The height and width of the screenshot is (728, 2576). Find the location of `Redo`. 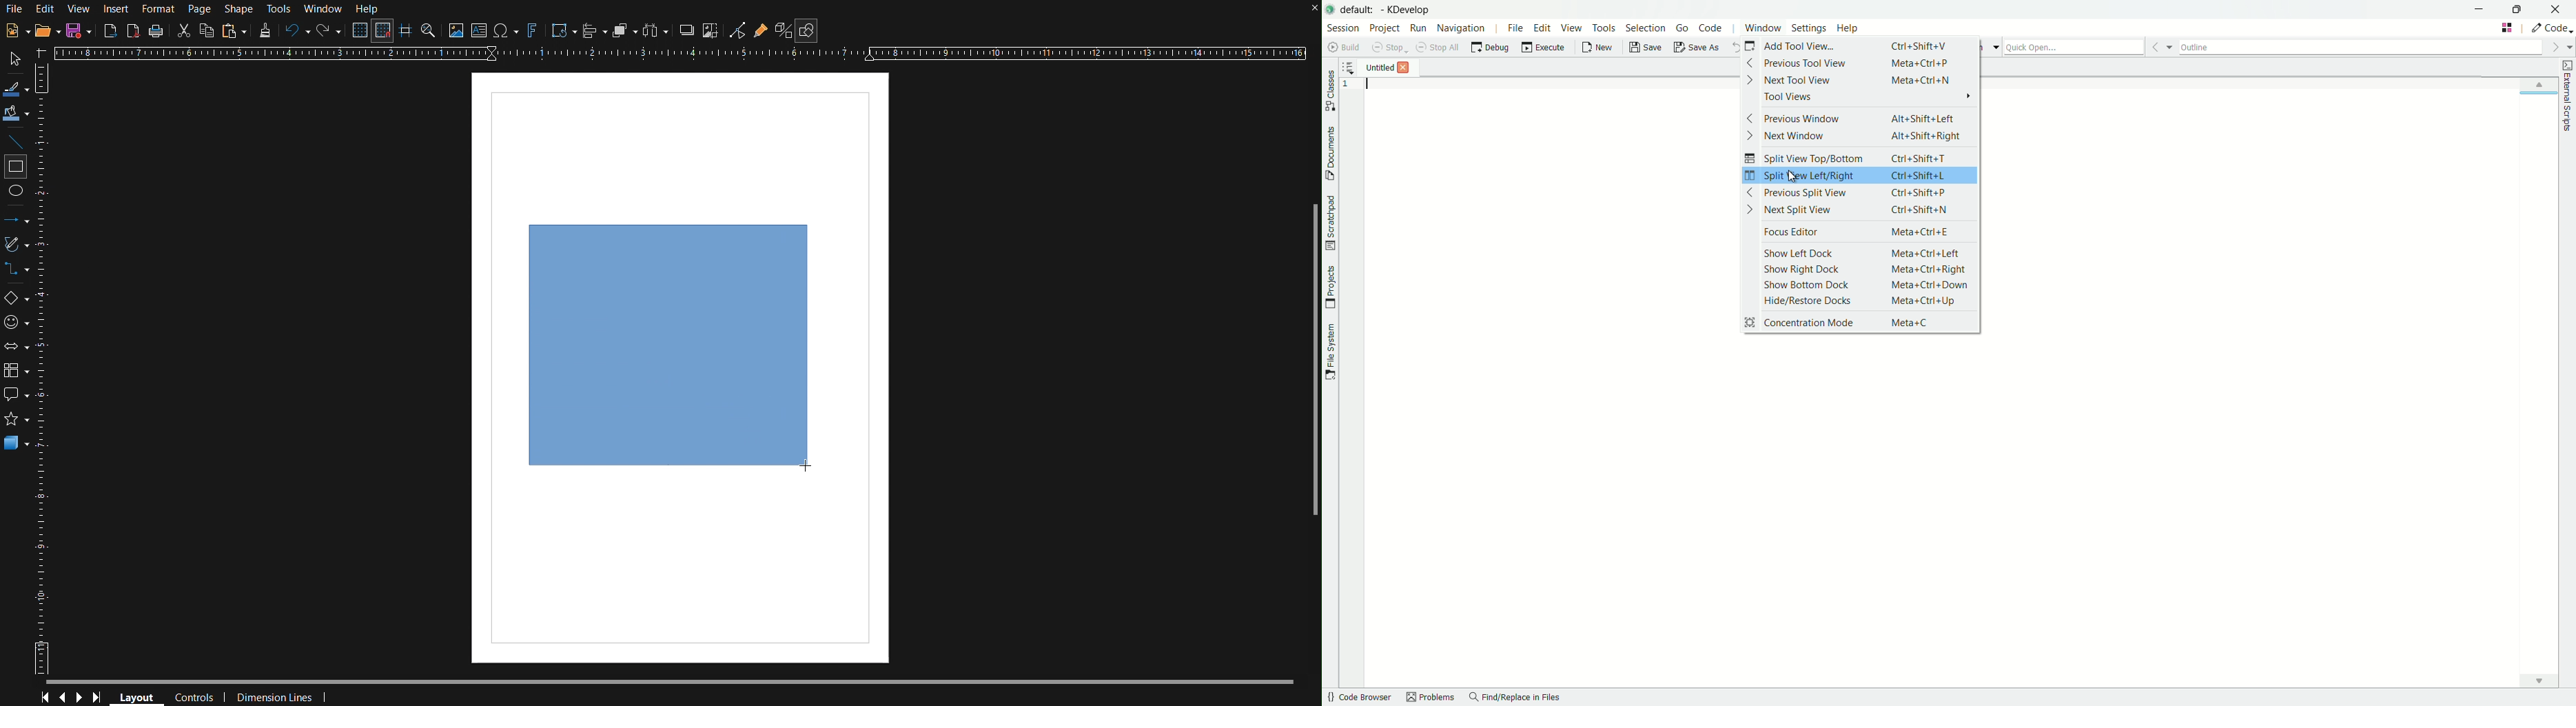

Redo is located at coordinates (328, 31).